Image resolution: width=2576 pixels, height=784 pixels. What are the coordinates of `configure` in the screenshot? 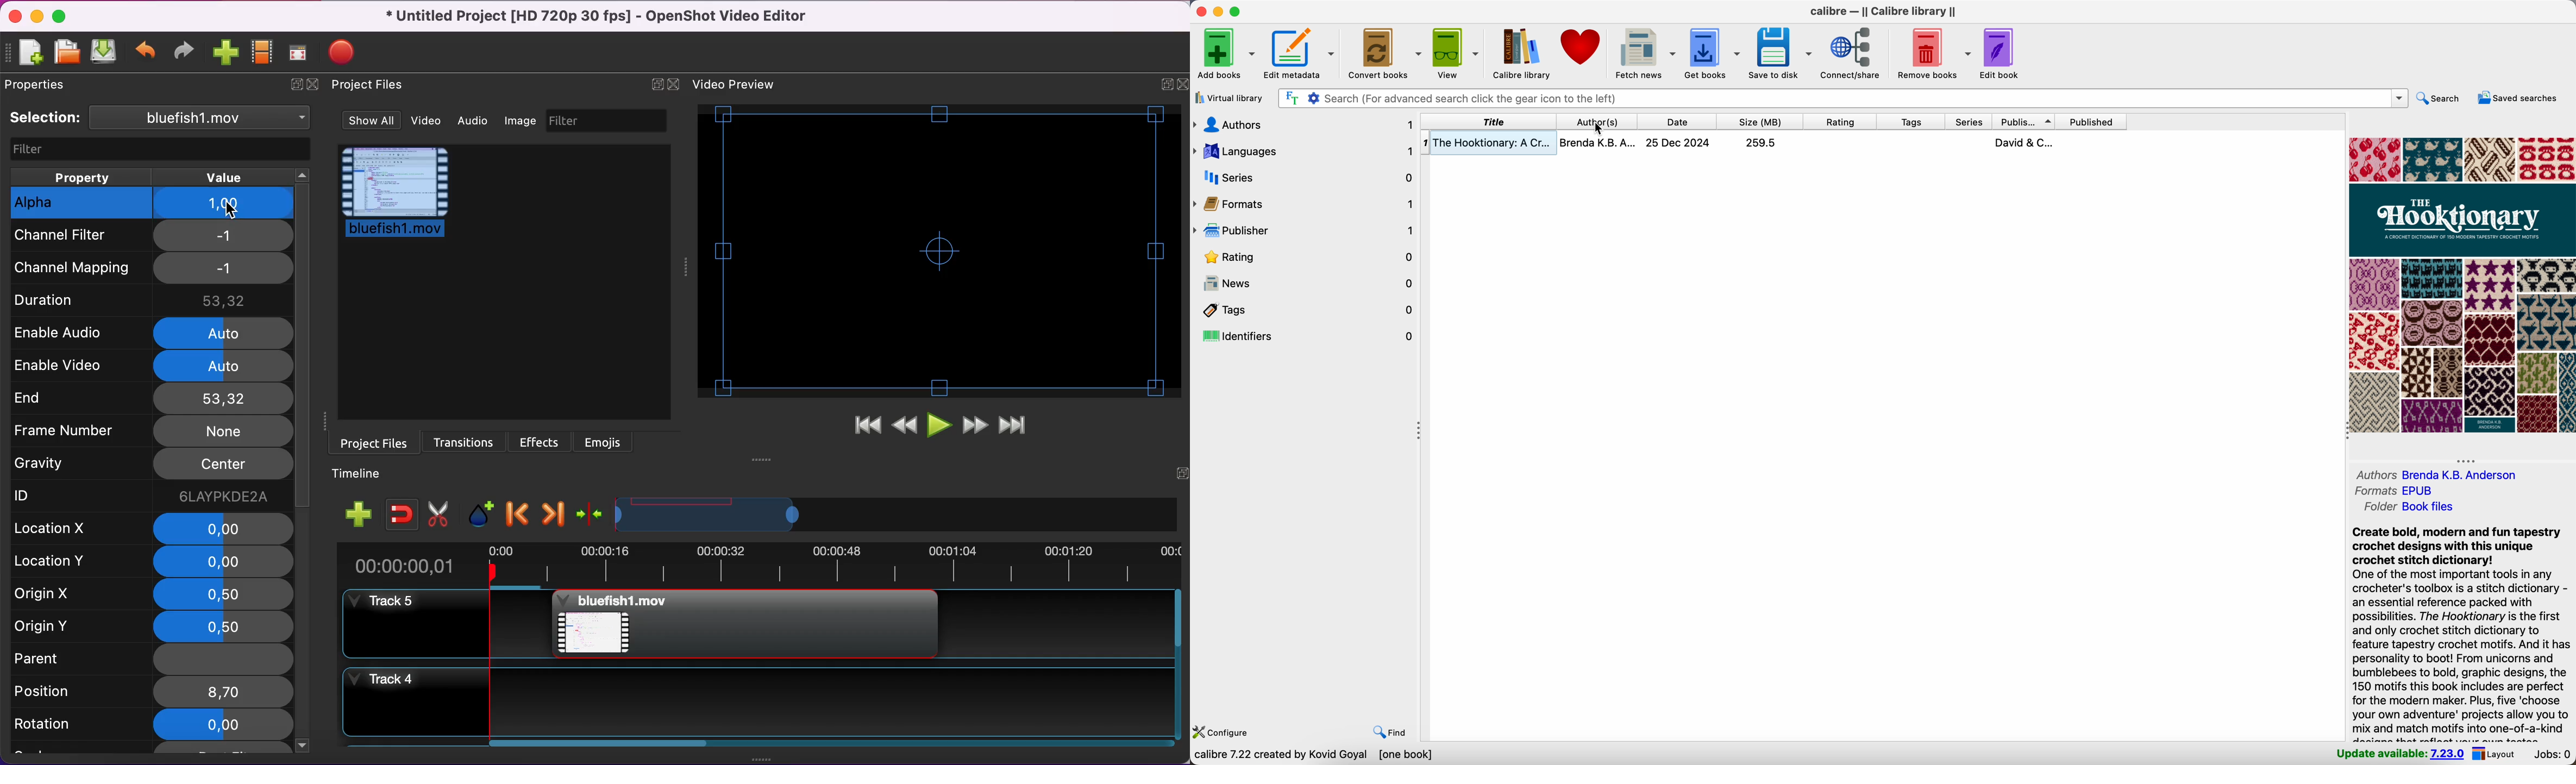 It's located at (1226, 733).